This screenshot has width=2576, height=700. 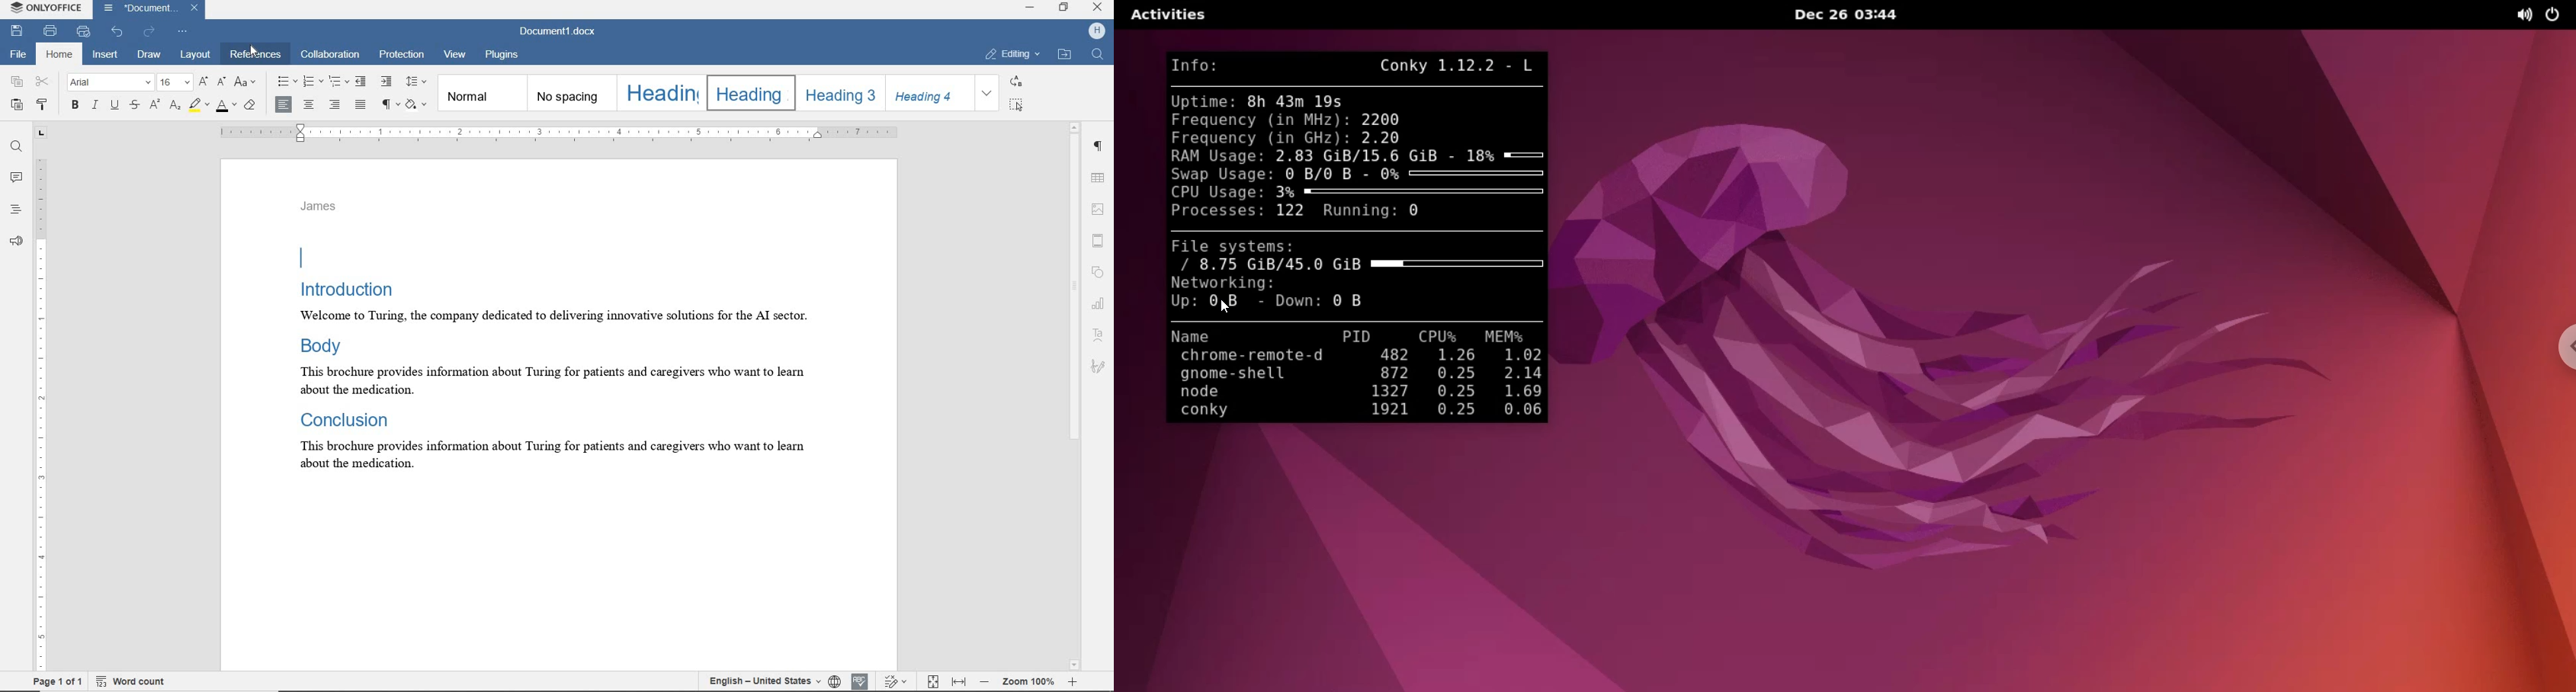 I want to click on decrease indent, so click(x=363, y=83).